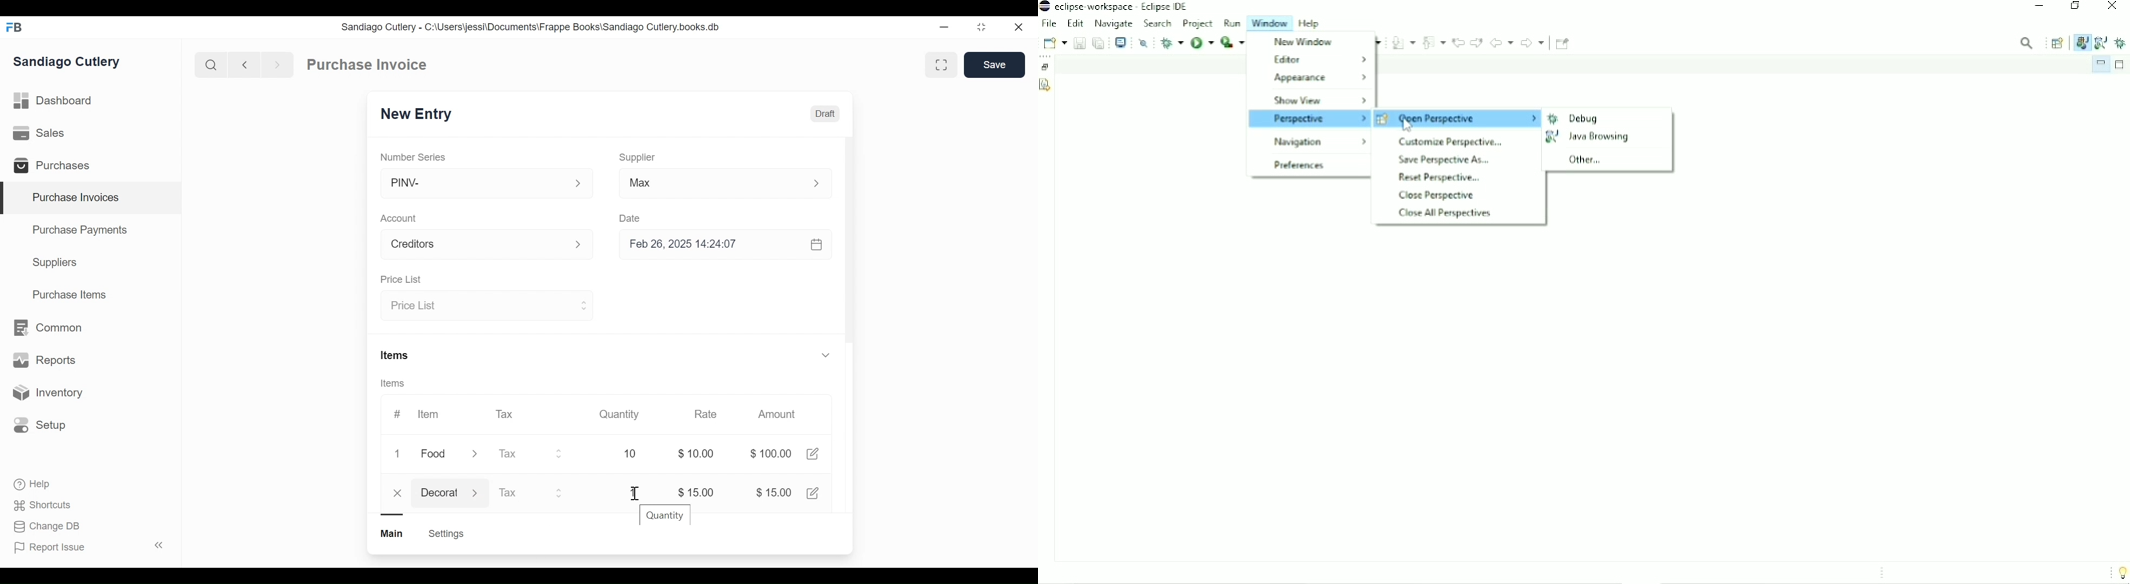  What do you see at coordinates (825, 354) in the screenshot?
I see `Expand` at bounding box center [825, 354].